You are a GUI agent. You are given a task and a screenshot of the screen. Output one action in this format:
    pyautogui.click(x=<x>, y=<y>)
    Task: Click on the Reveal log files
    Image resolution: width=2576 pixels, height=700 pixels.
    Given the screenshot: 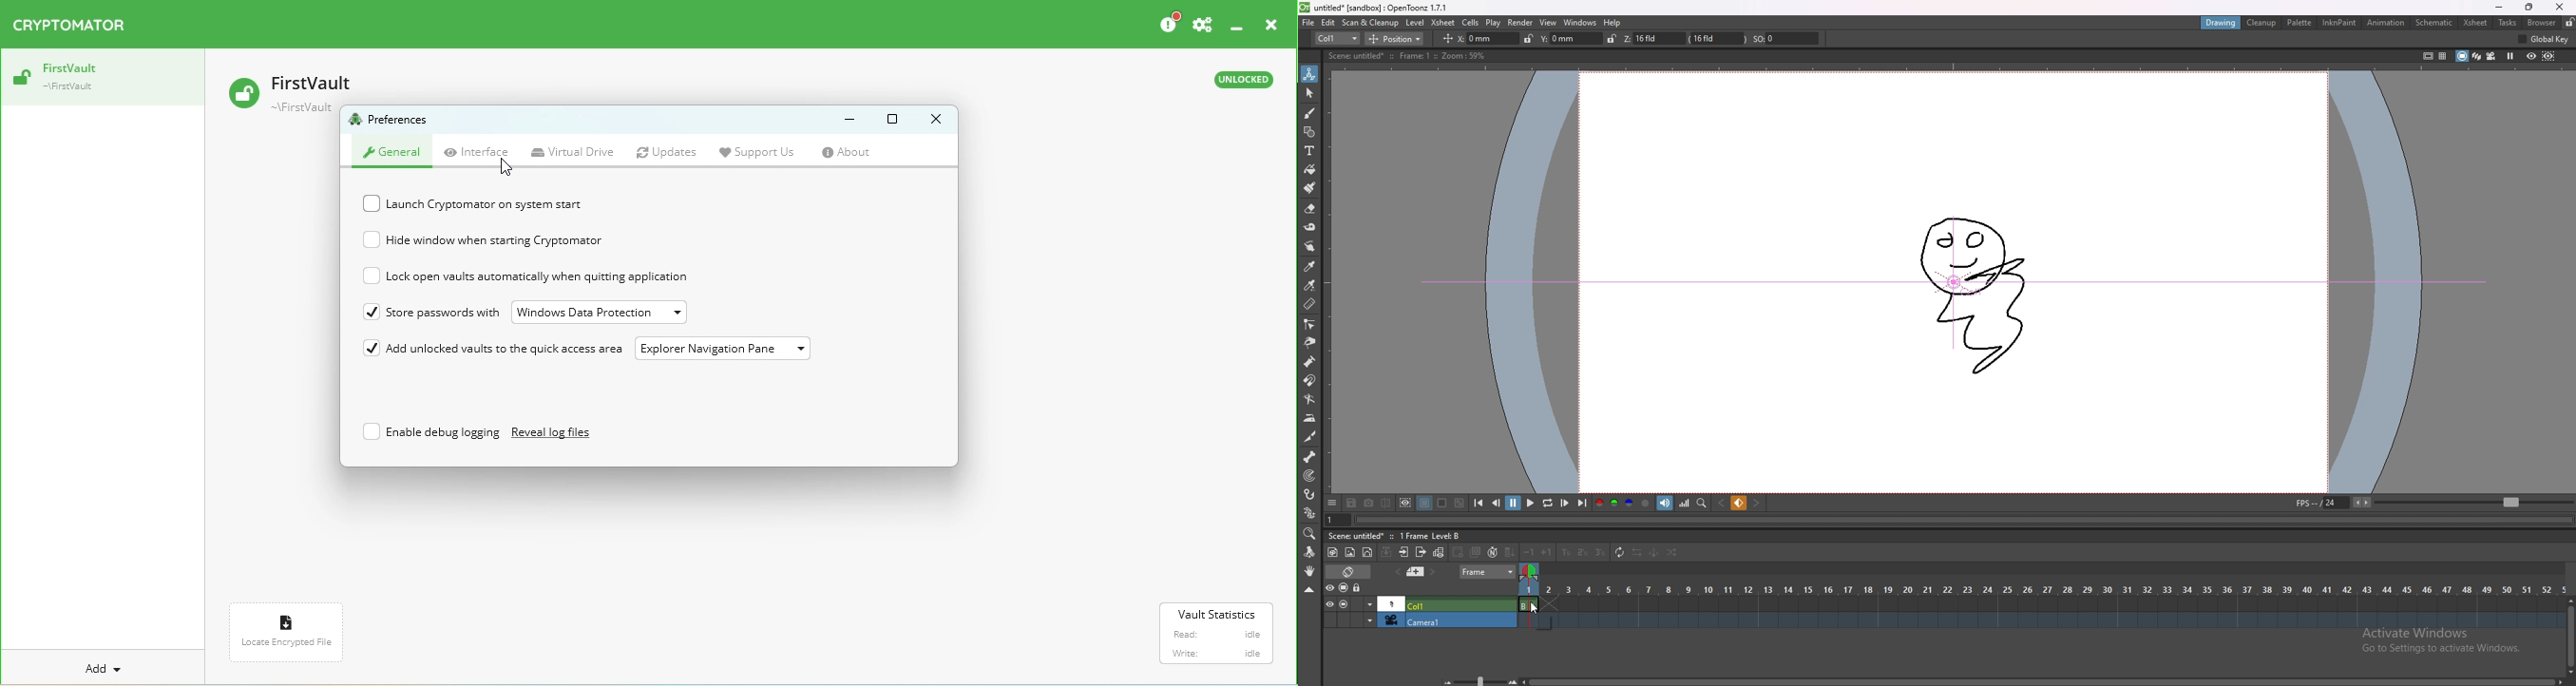 What is the action you would take?
    pyautogui.click(x=563, y=435)
    